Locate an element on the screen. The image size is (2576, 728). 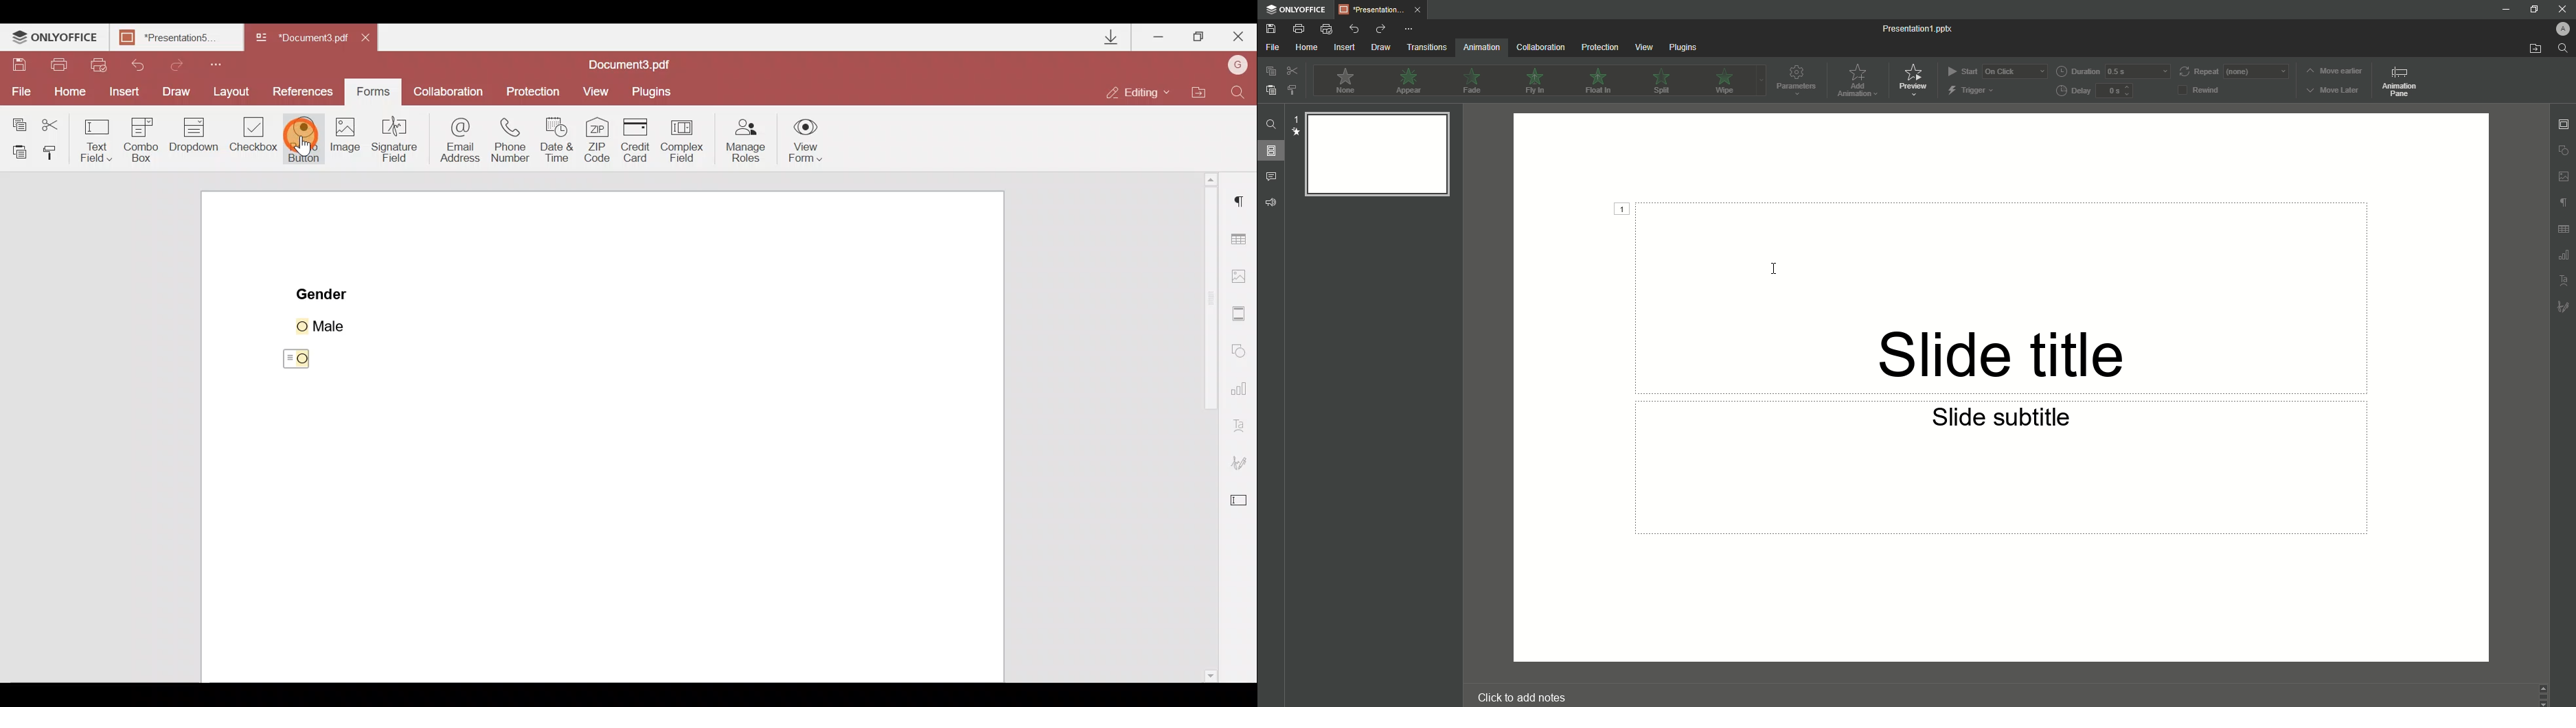
Profile is located at coordinates (2562, 29).